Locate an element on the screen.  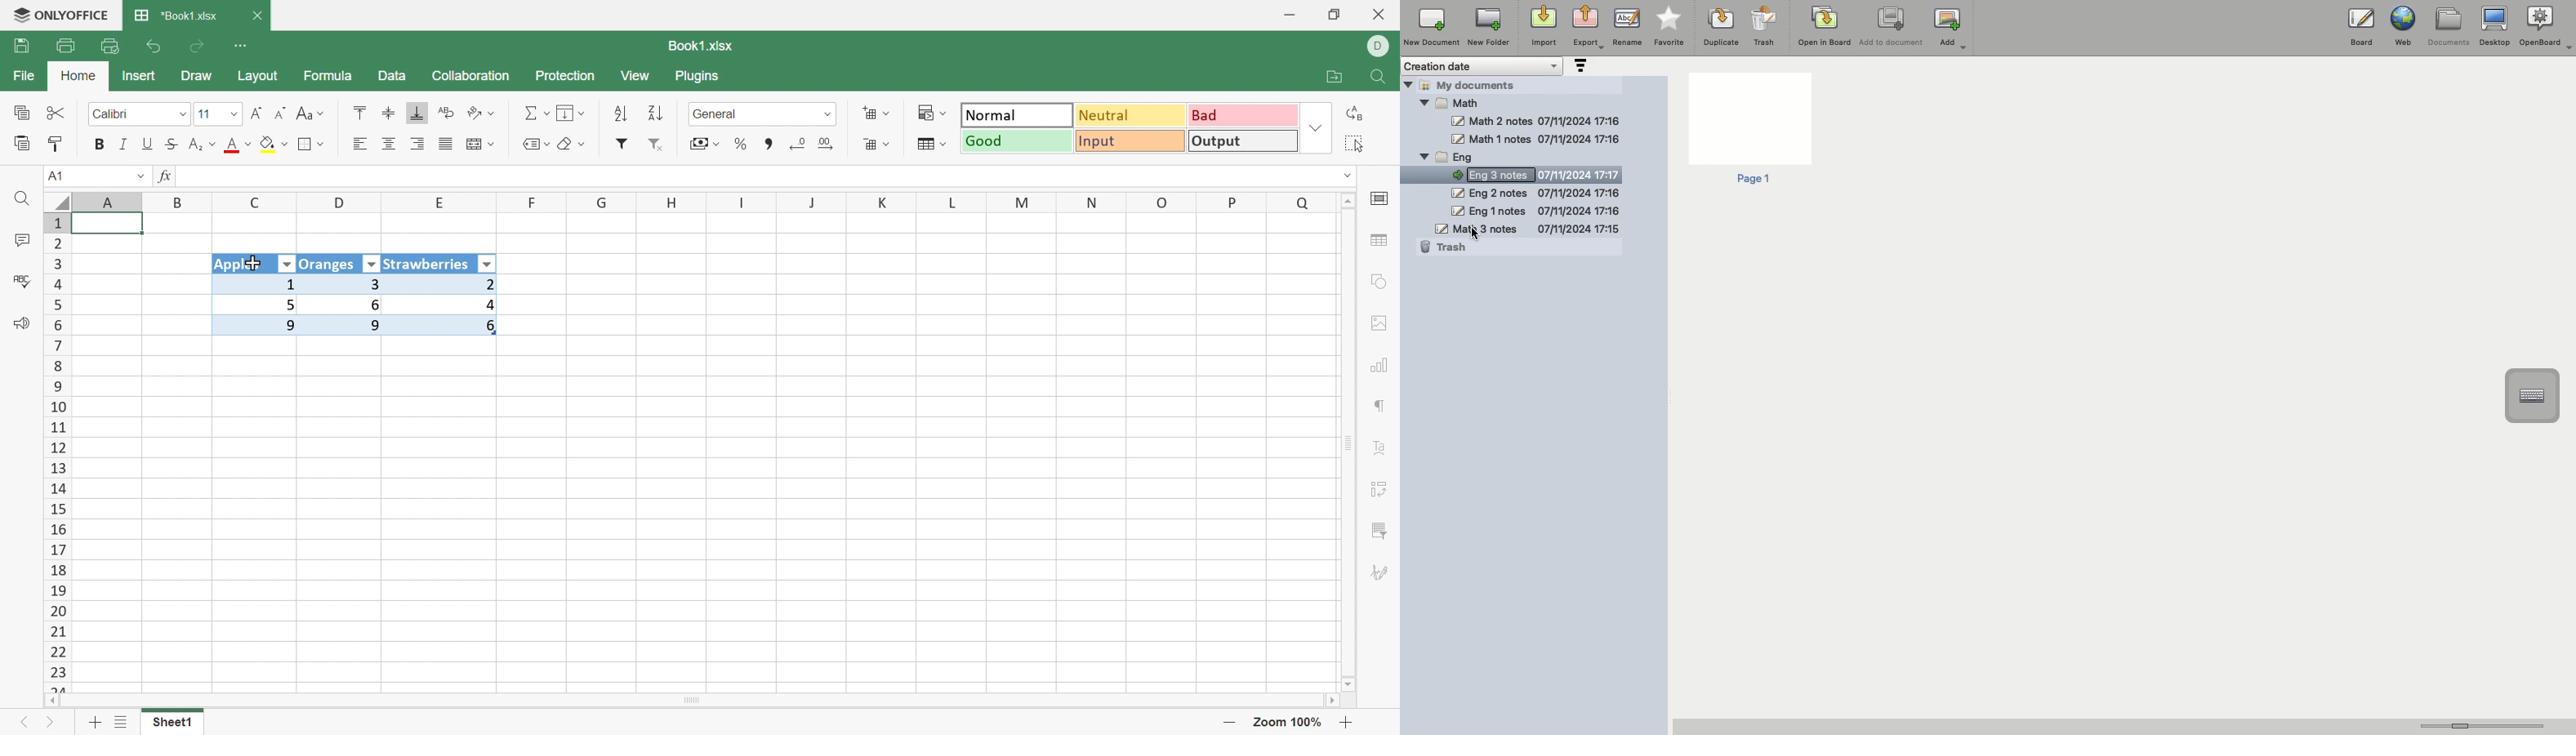
Good is located at coordinates (1018, 141).